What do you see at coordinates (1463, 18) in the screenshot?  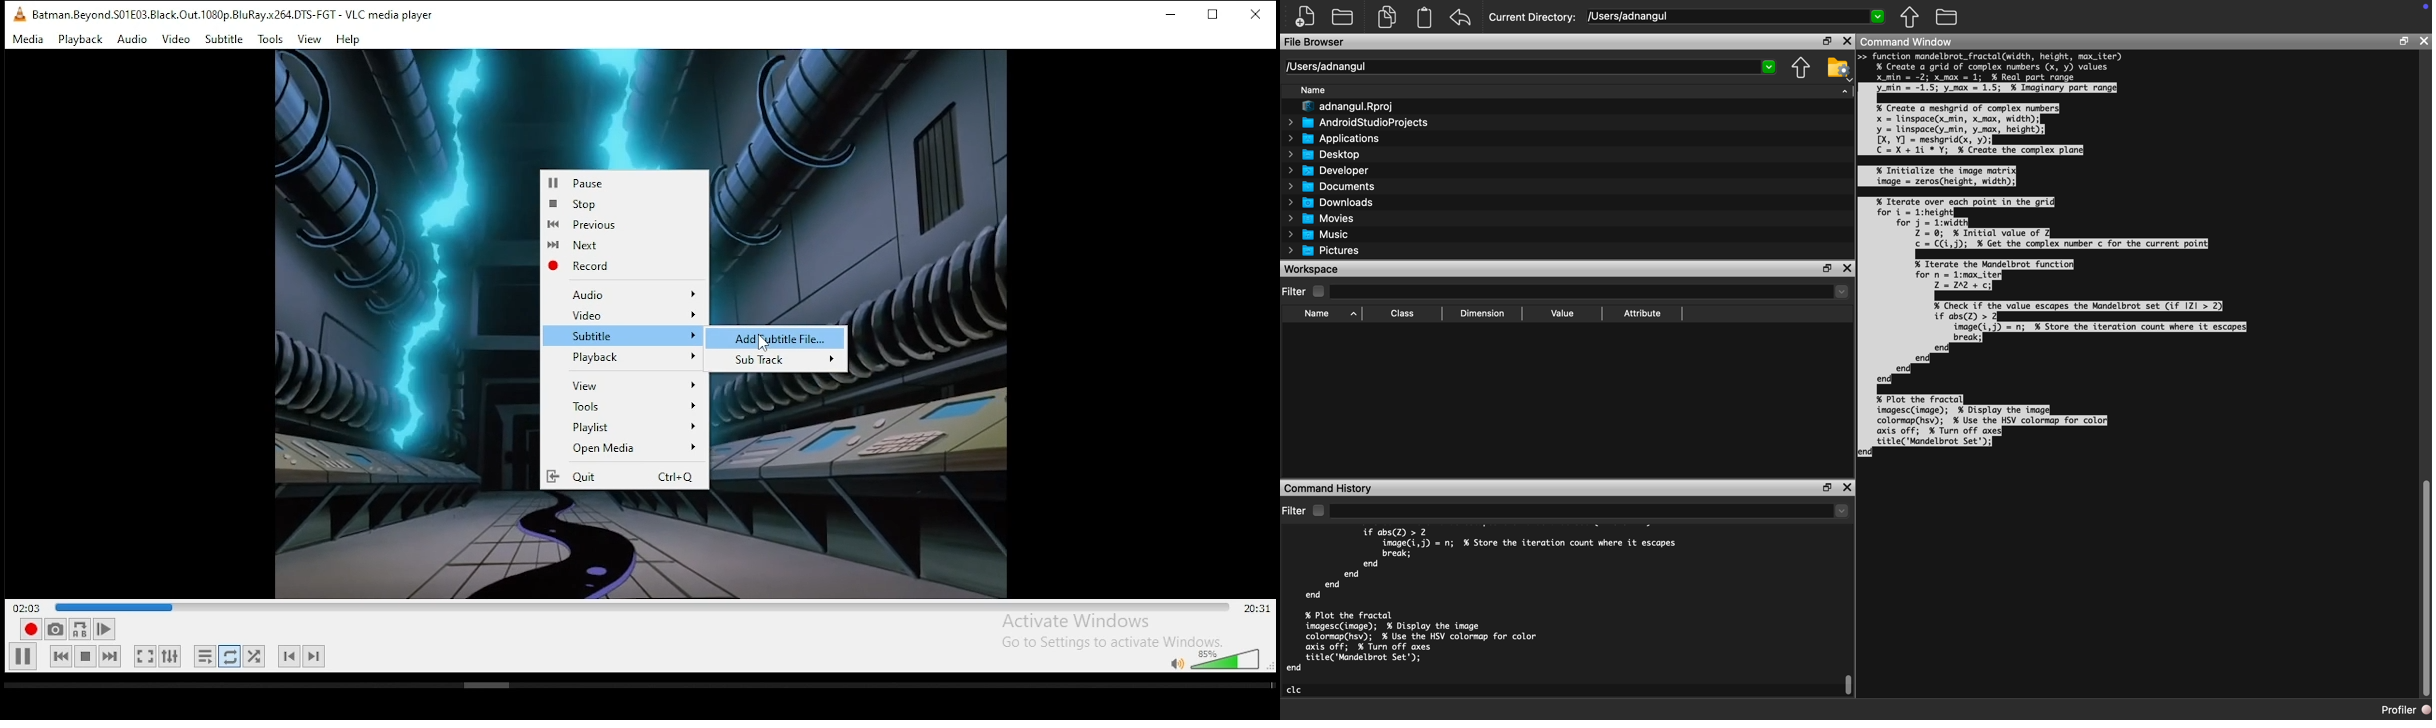 I see `Redo` at bounding box center [1463, 18].